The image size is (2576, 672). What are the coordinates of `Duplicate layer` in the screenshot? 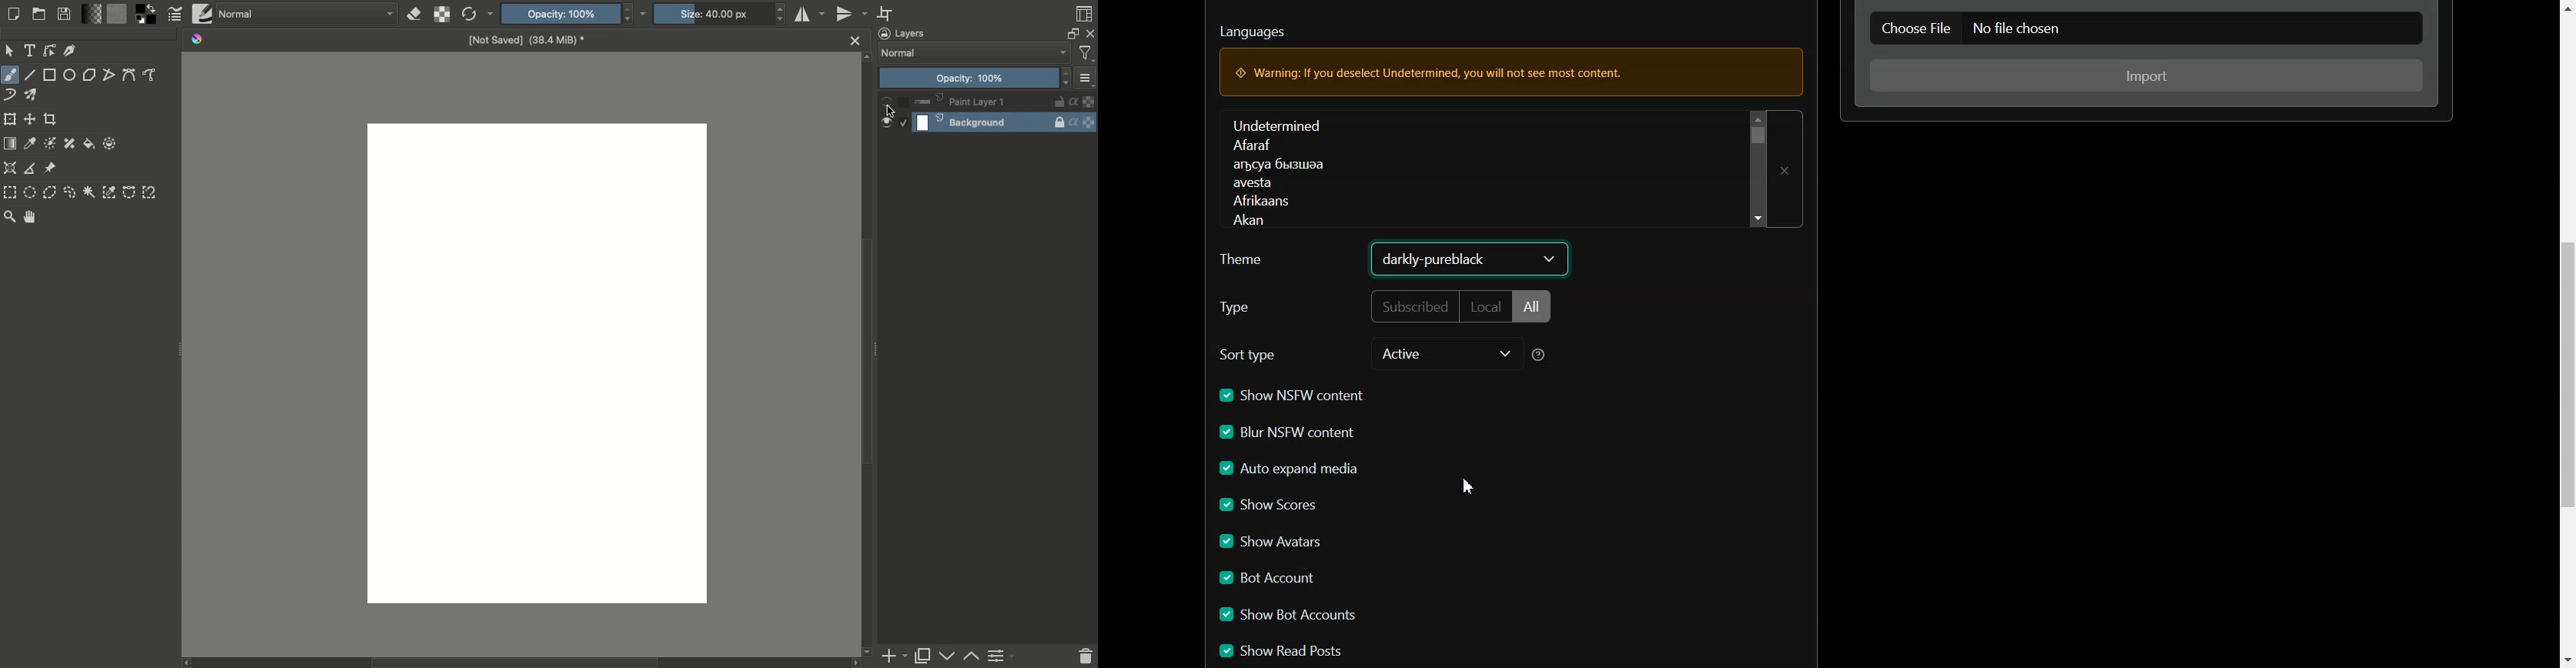 It's located at (927, 657).